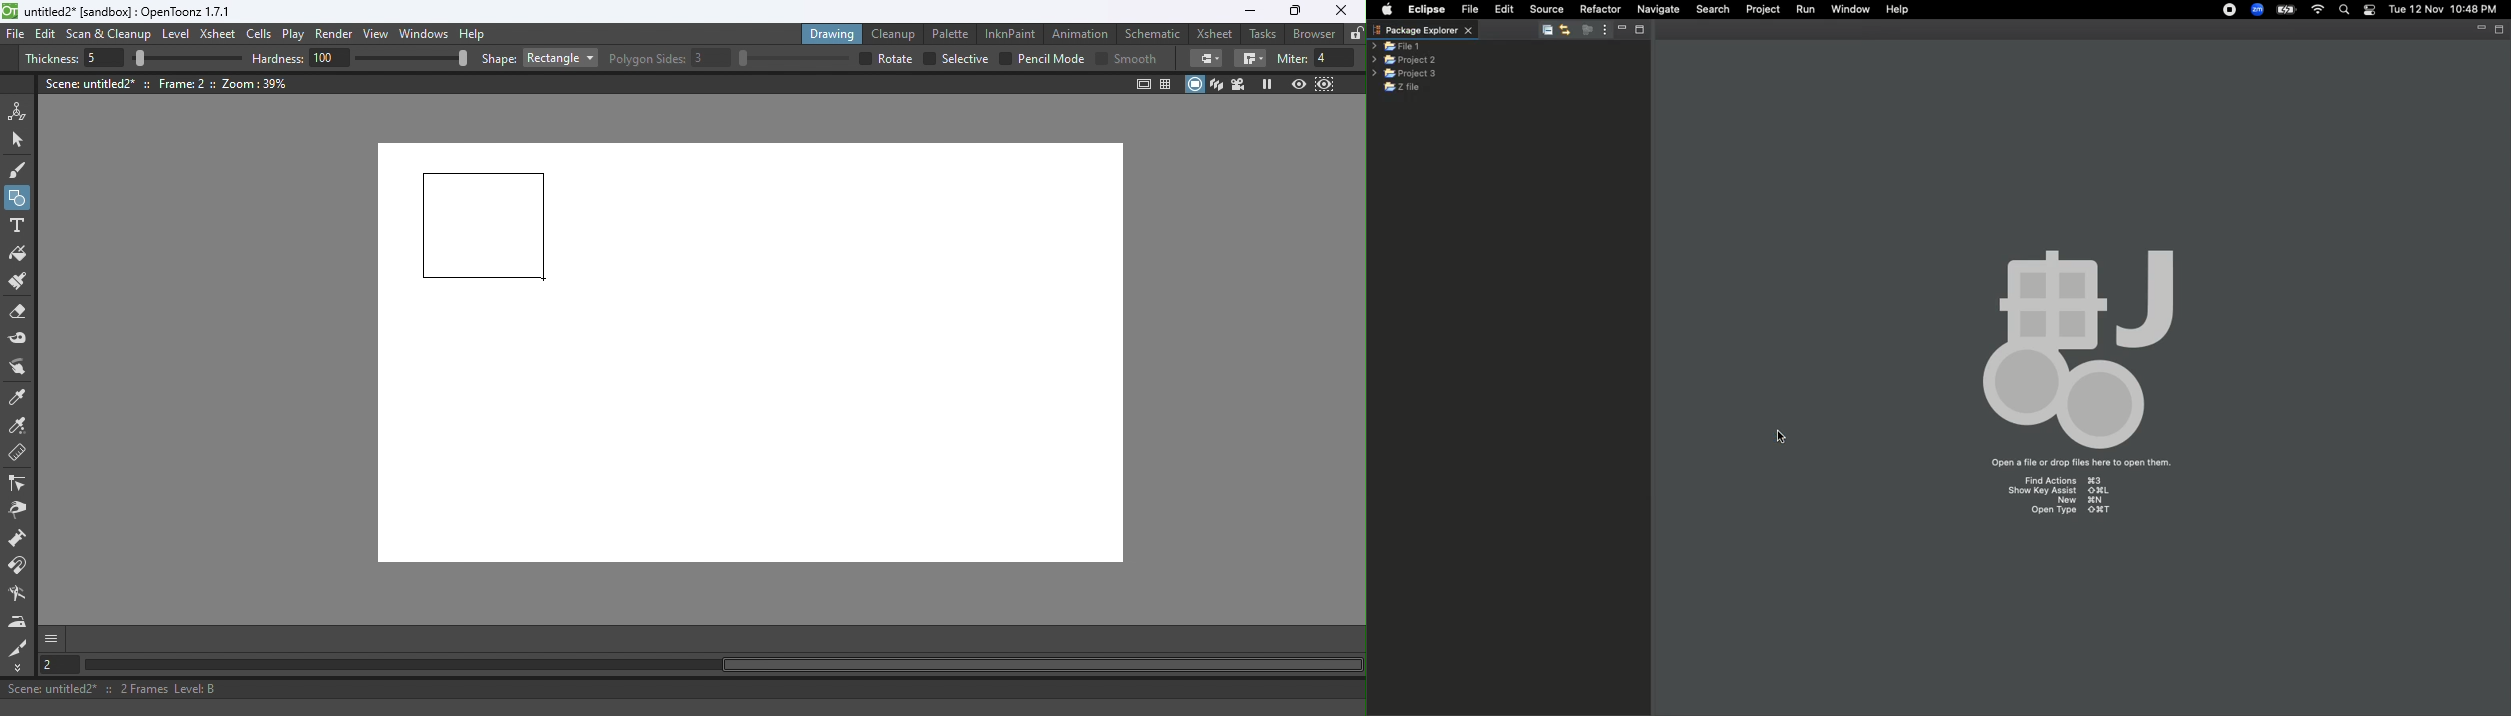 Image resolution: width=2520 pixels, height=728 pixels. What do you see at coordinates (57, 664) in the screenshot?
I see `Set the current frame` at bounding box center [57, 664].